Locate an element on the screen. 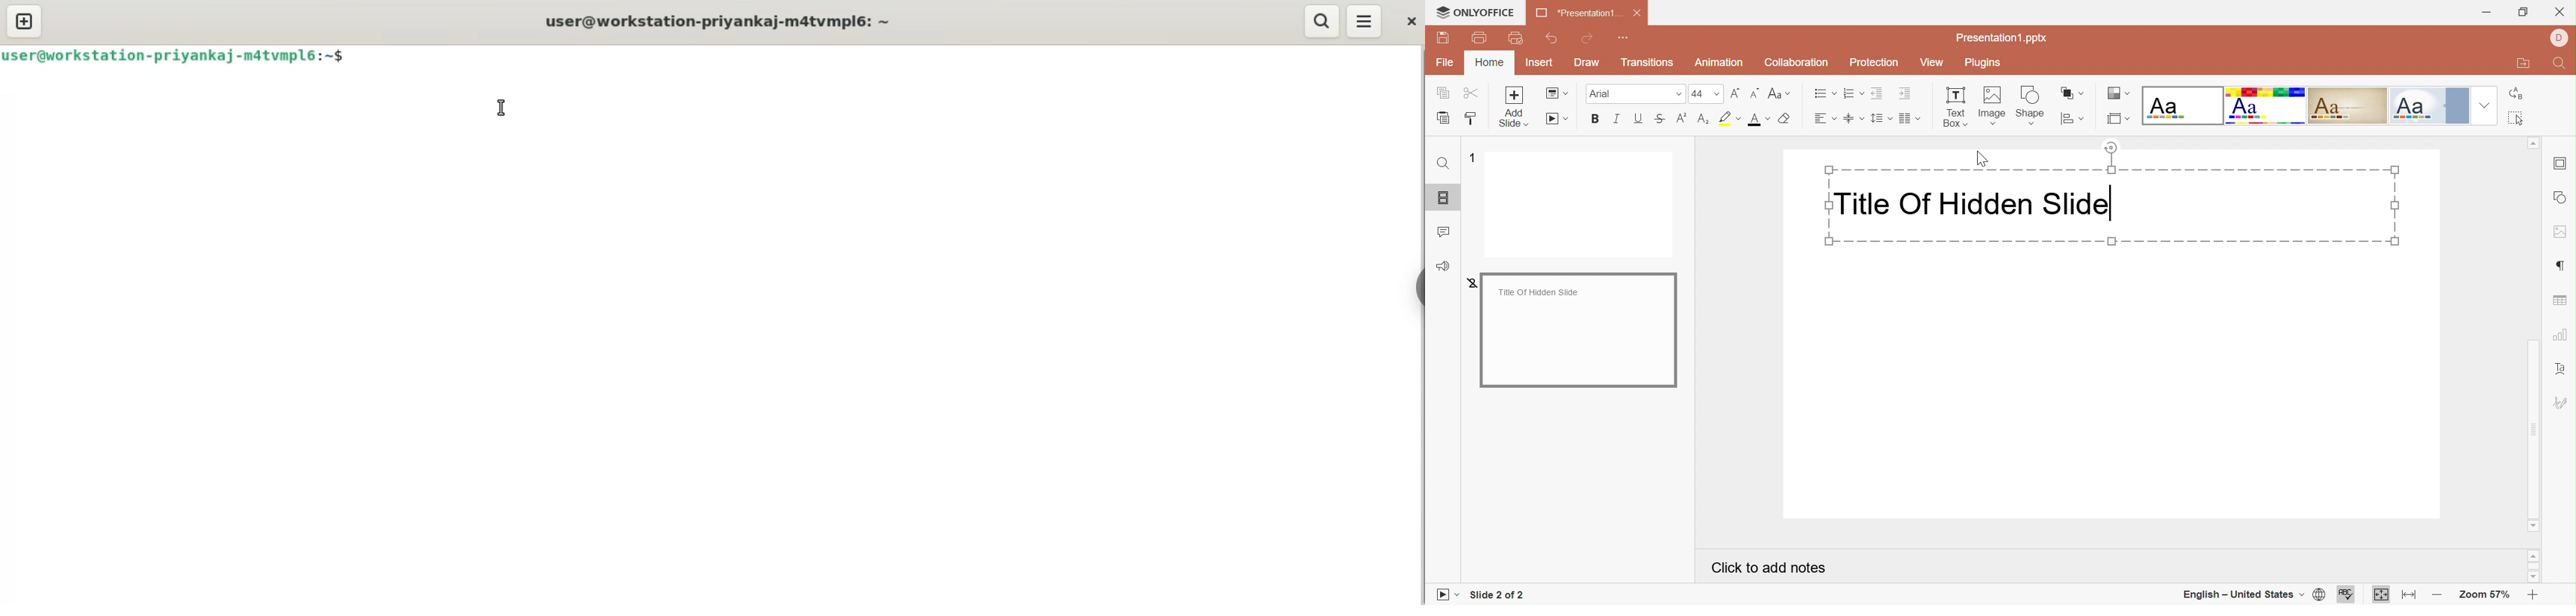  Redo is located at coordinates (1589, 38).